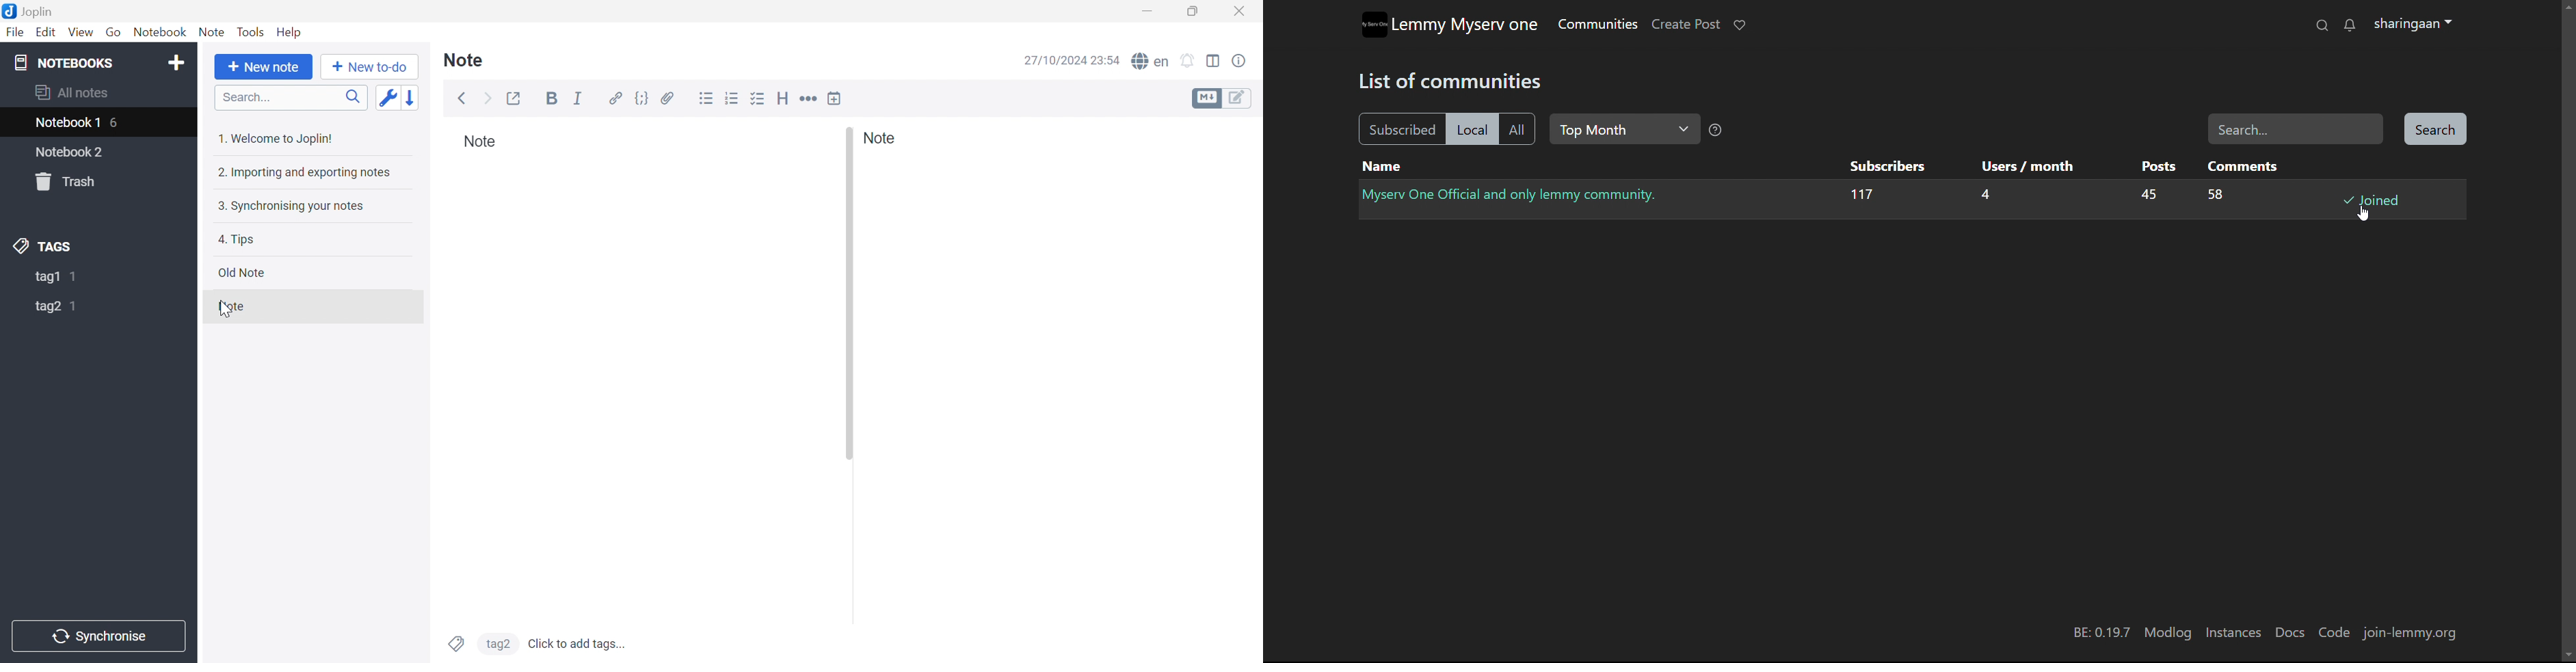  Describe the element at coordinates (1187, 60) in the screenshot. I see `Set alarm` at that location.